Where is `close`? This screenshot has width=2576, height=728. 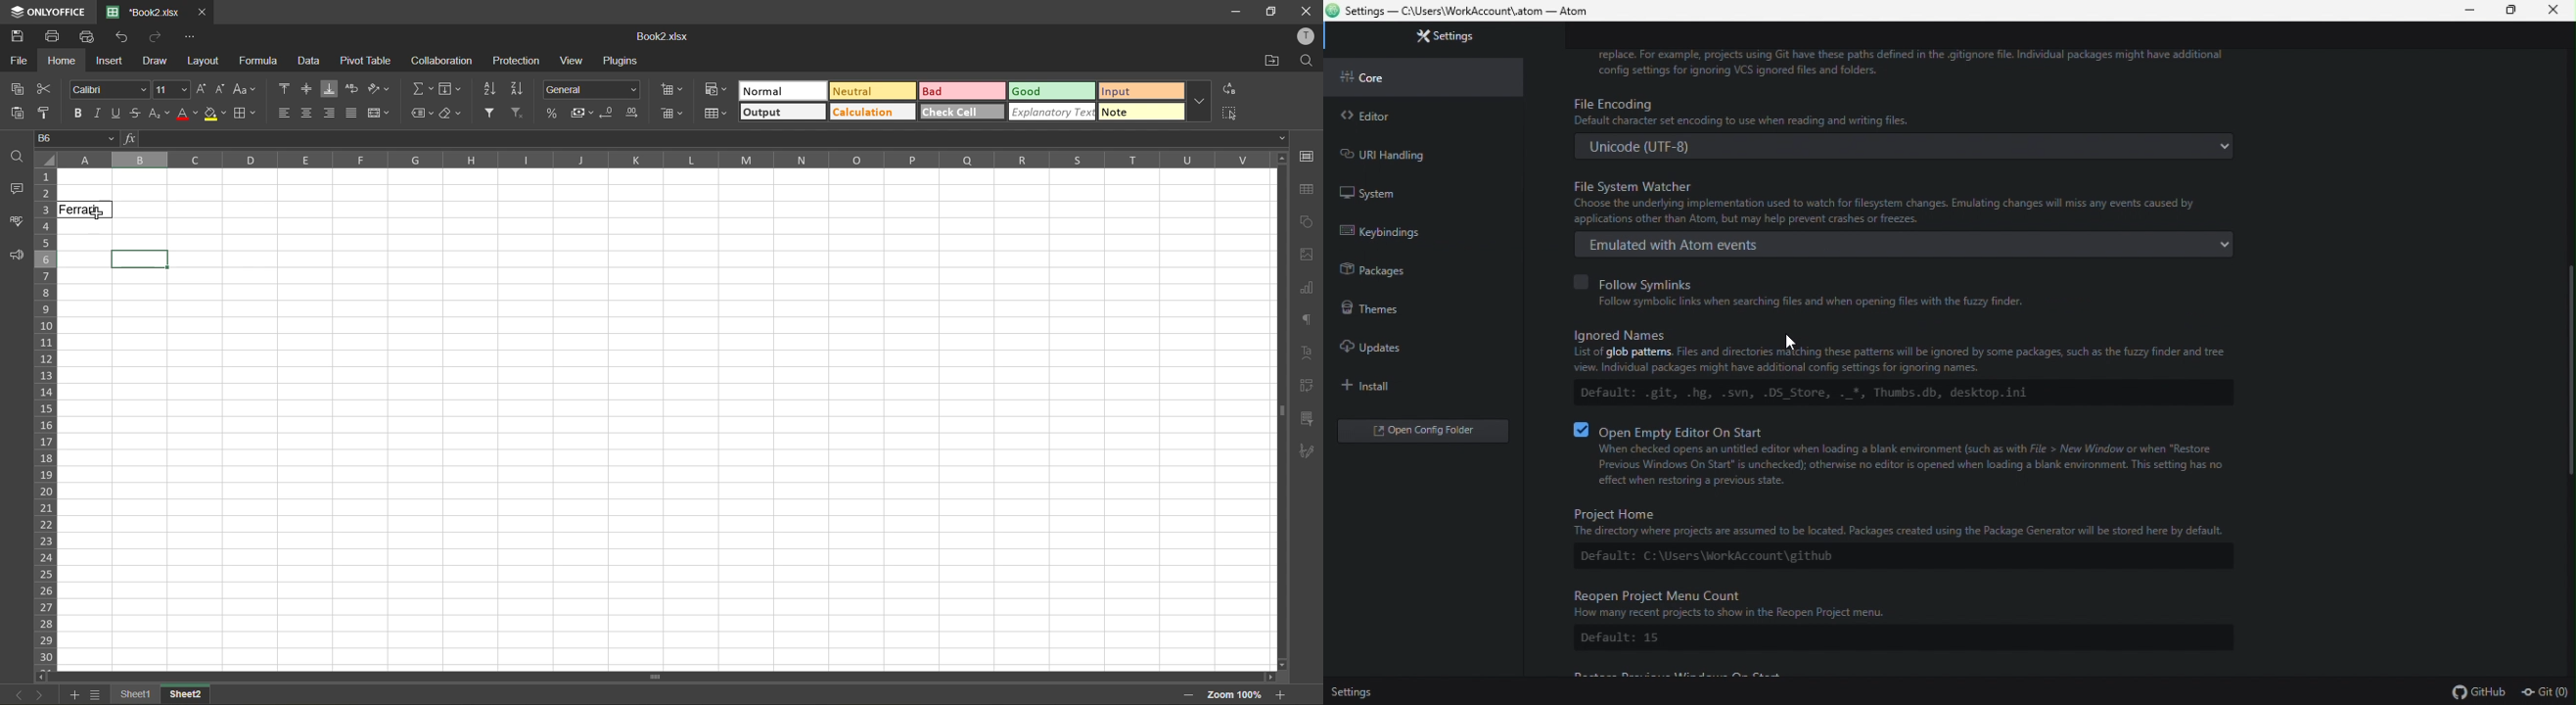 close is located at coordinates (203, 12).